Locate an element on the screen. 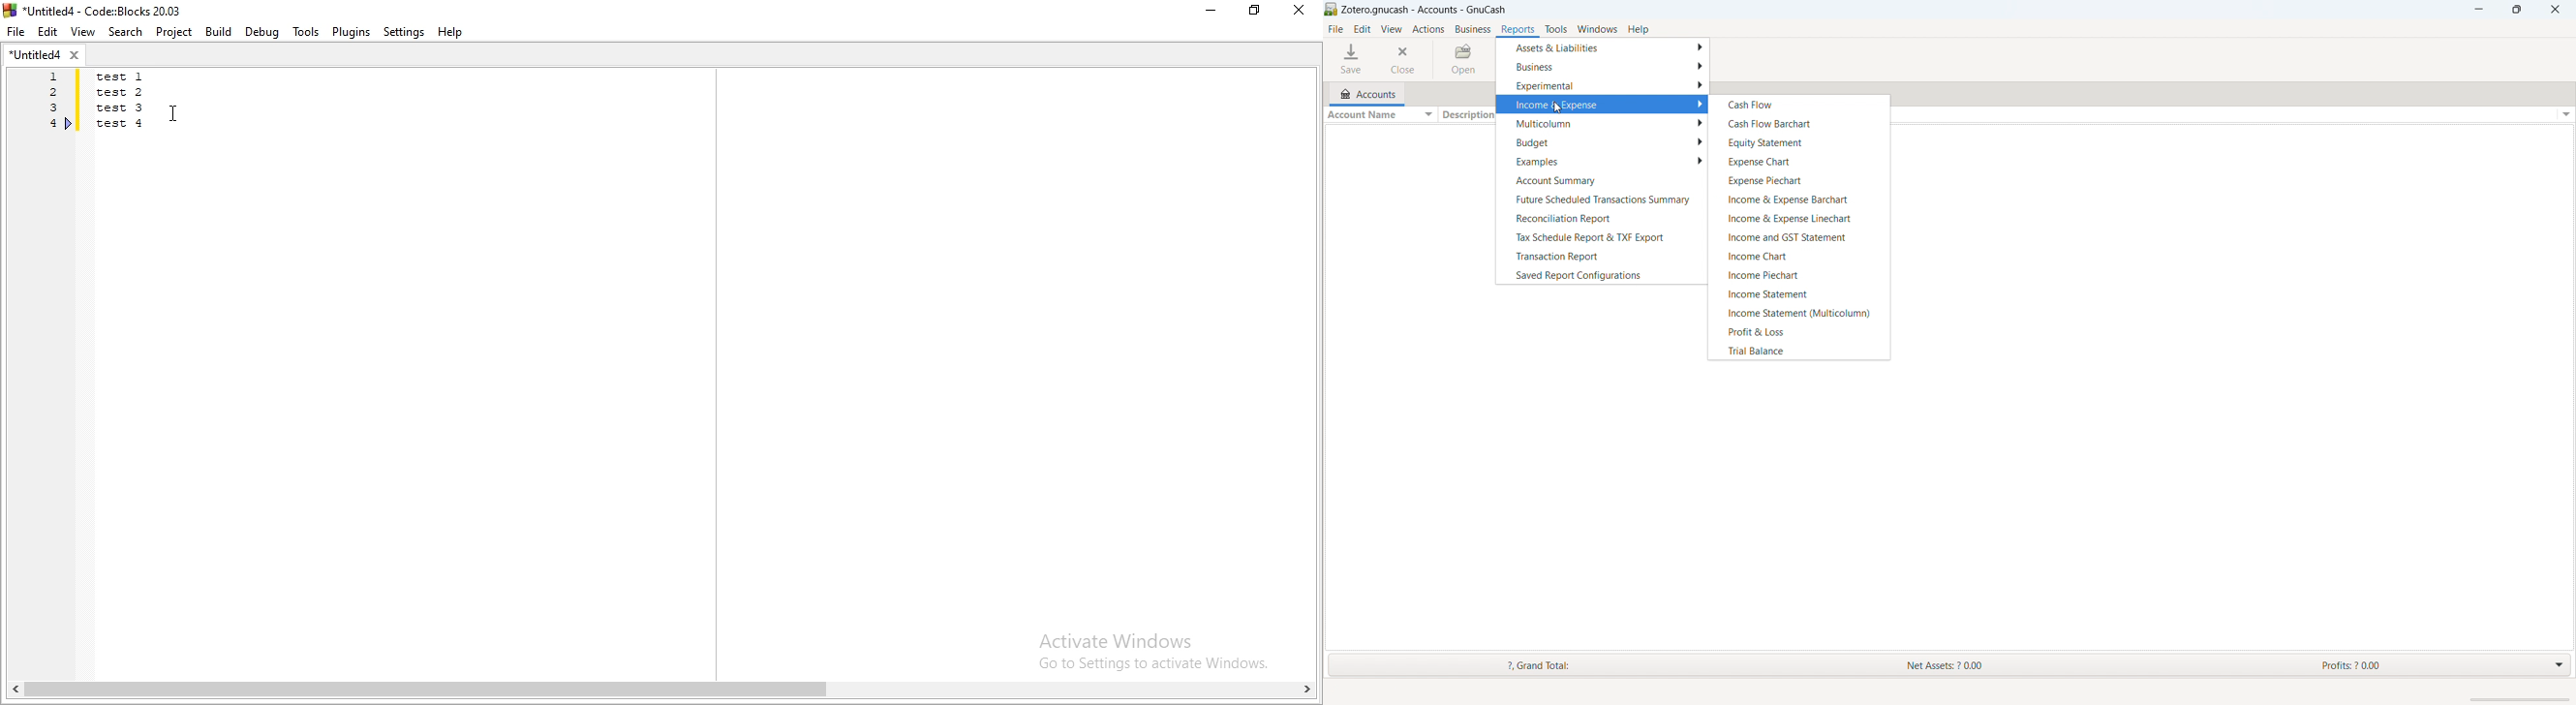  line number is located at coordinates (48, 104).